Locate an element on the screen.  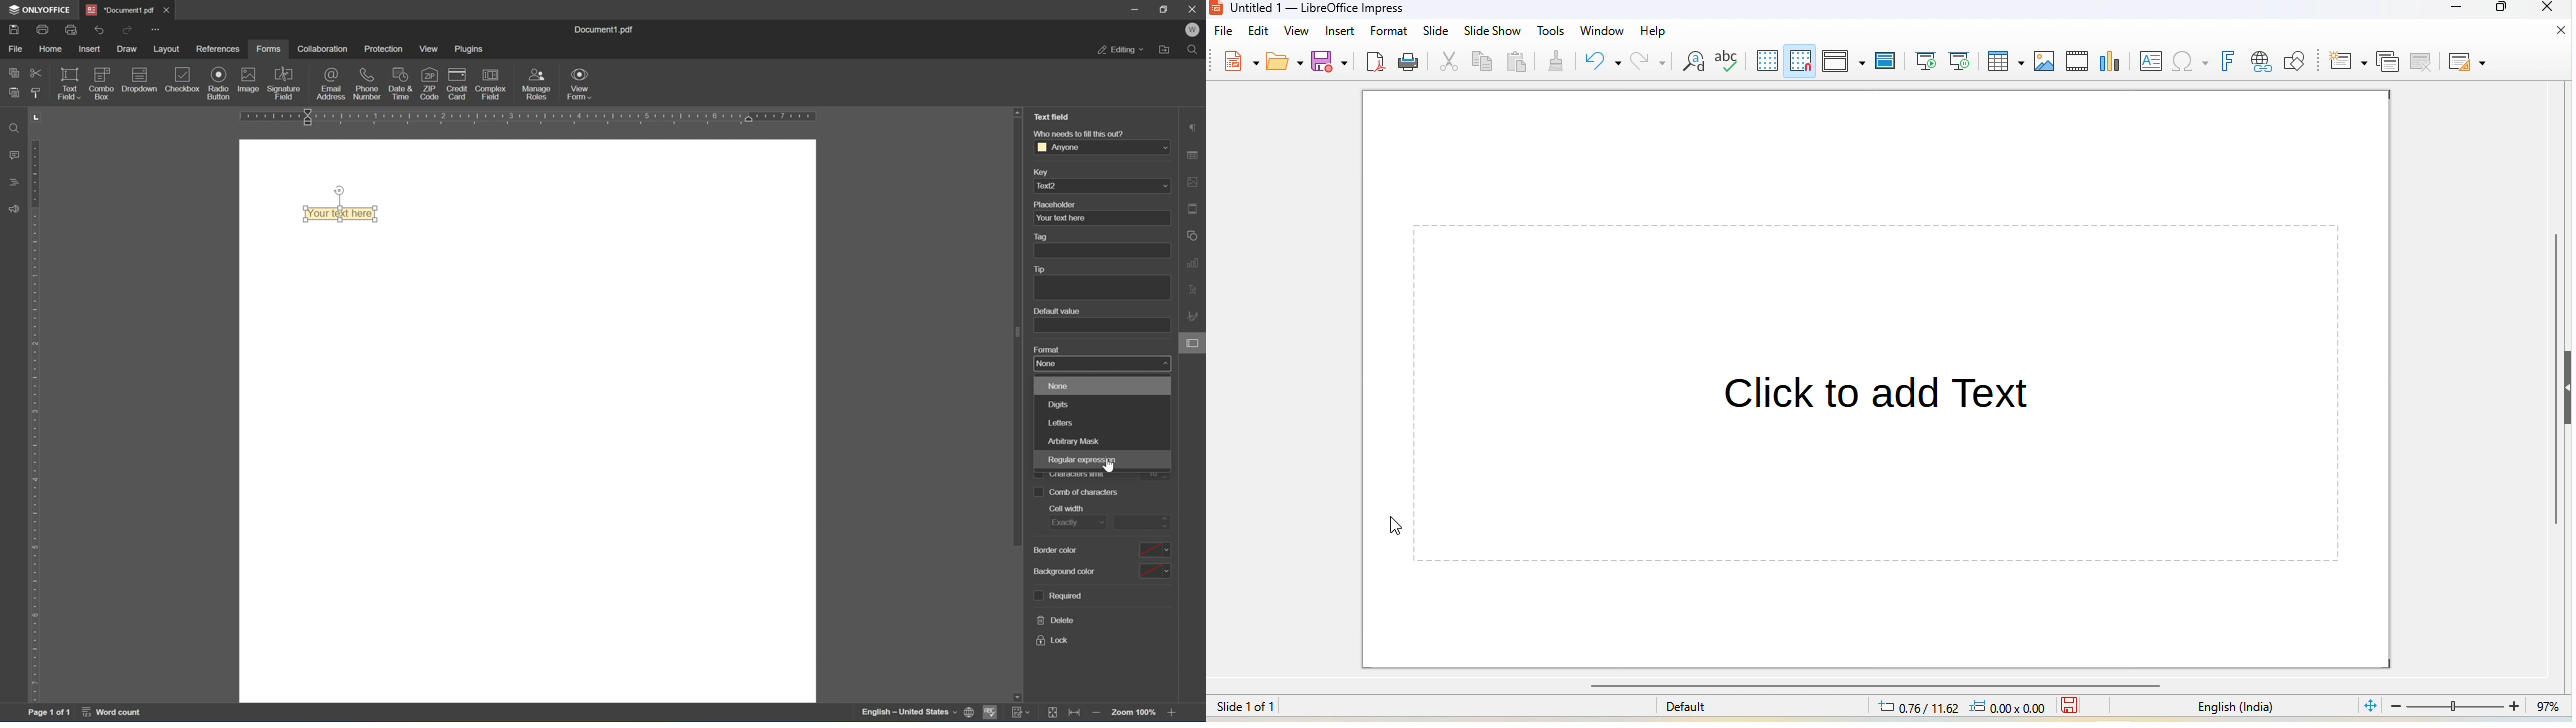
duplicate slide is located at coordinates (2389, 61).